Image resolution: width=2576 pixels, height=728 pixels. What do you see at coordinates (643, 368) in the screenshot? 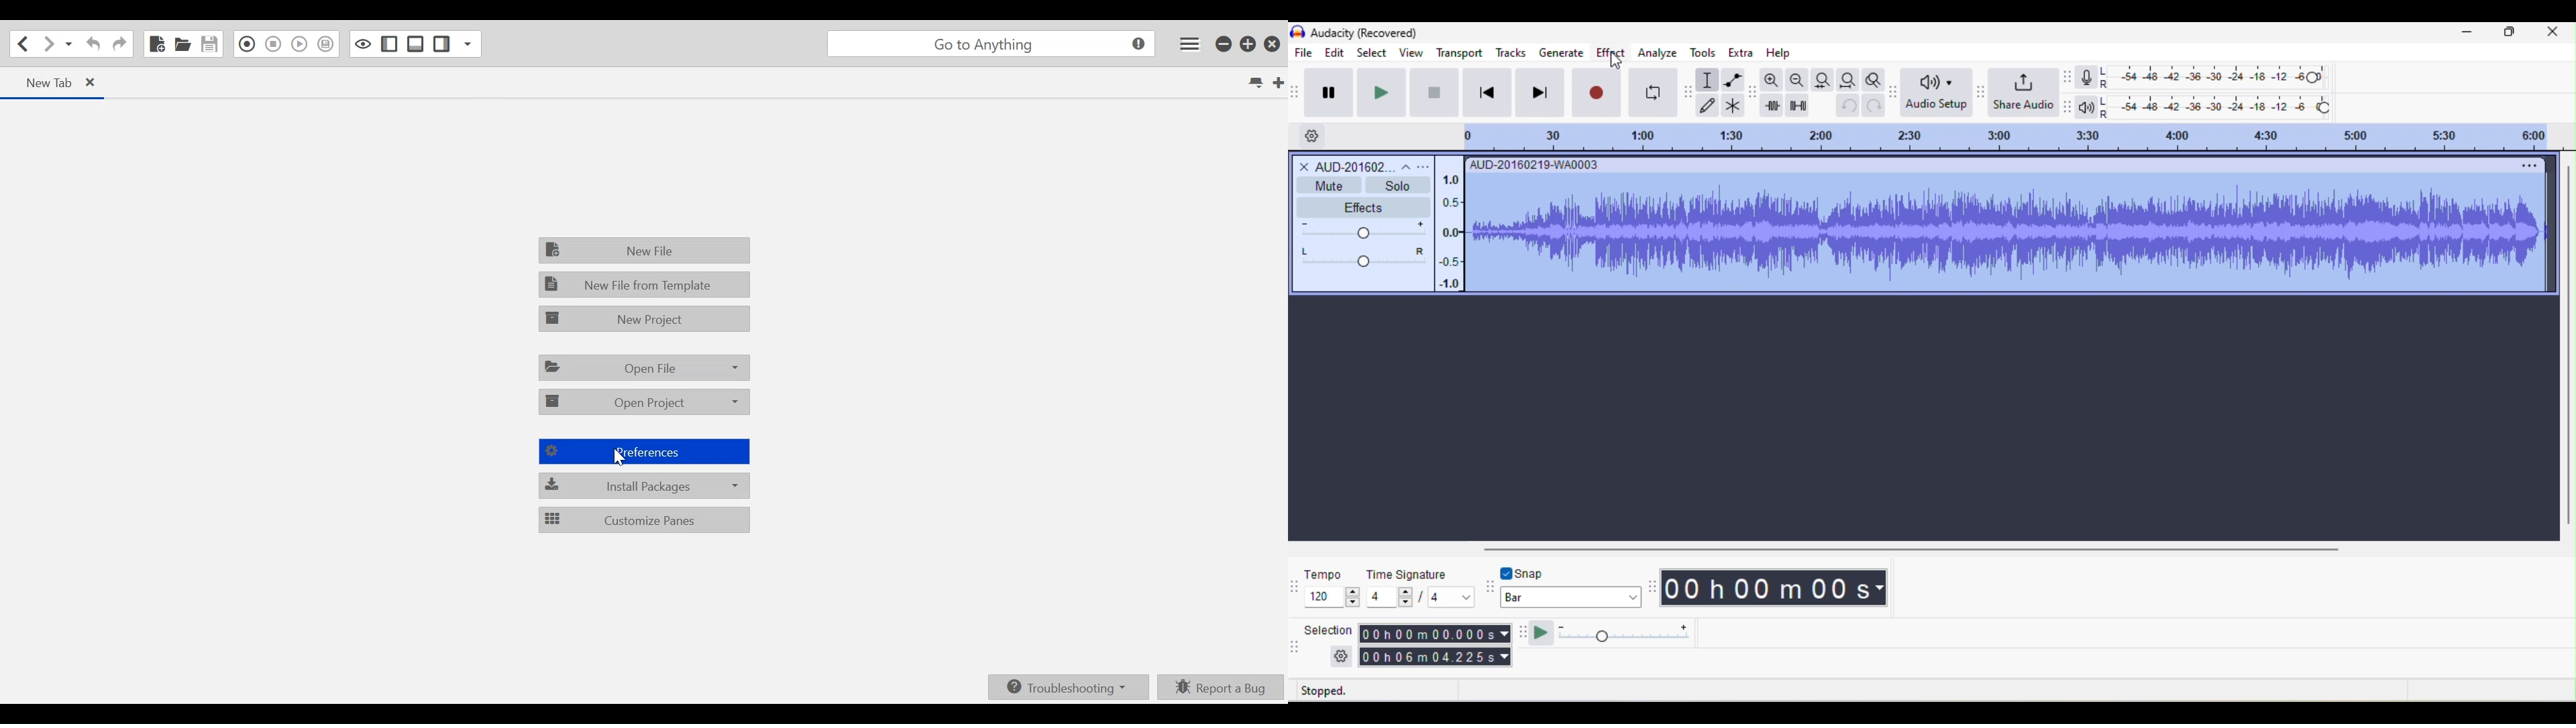
I see `Open File` at bounding box center [643, 368].